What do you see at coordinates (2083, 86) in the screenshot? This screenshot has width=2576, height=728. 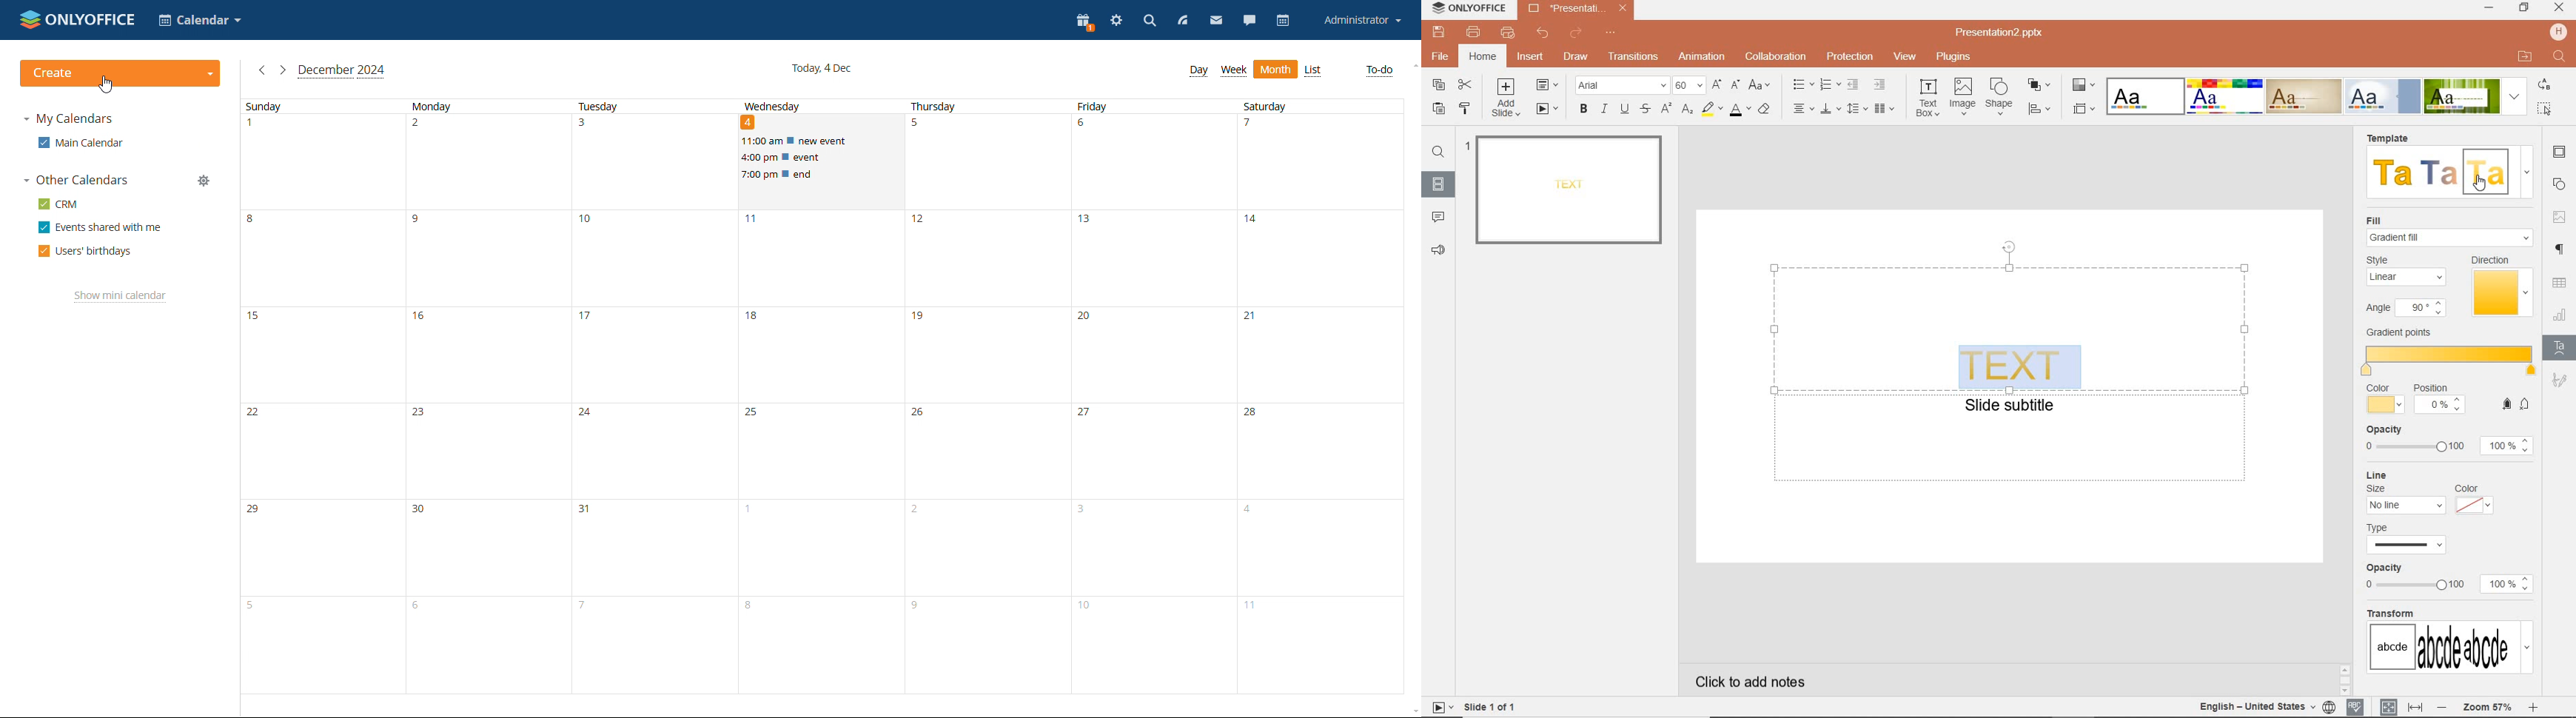 I see `CHANGE COLOR THEME` at bounding box center [2083, 86].